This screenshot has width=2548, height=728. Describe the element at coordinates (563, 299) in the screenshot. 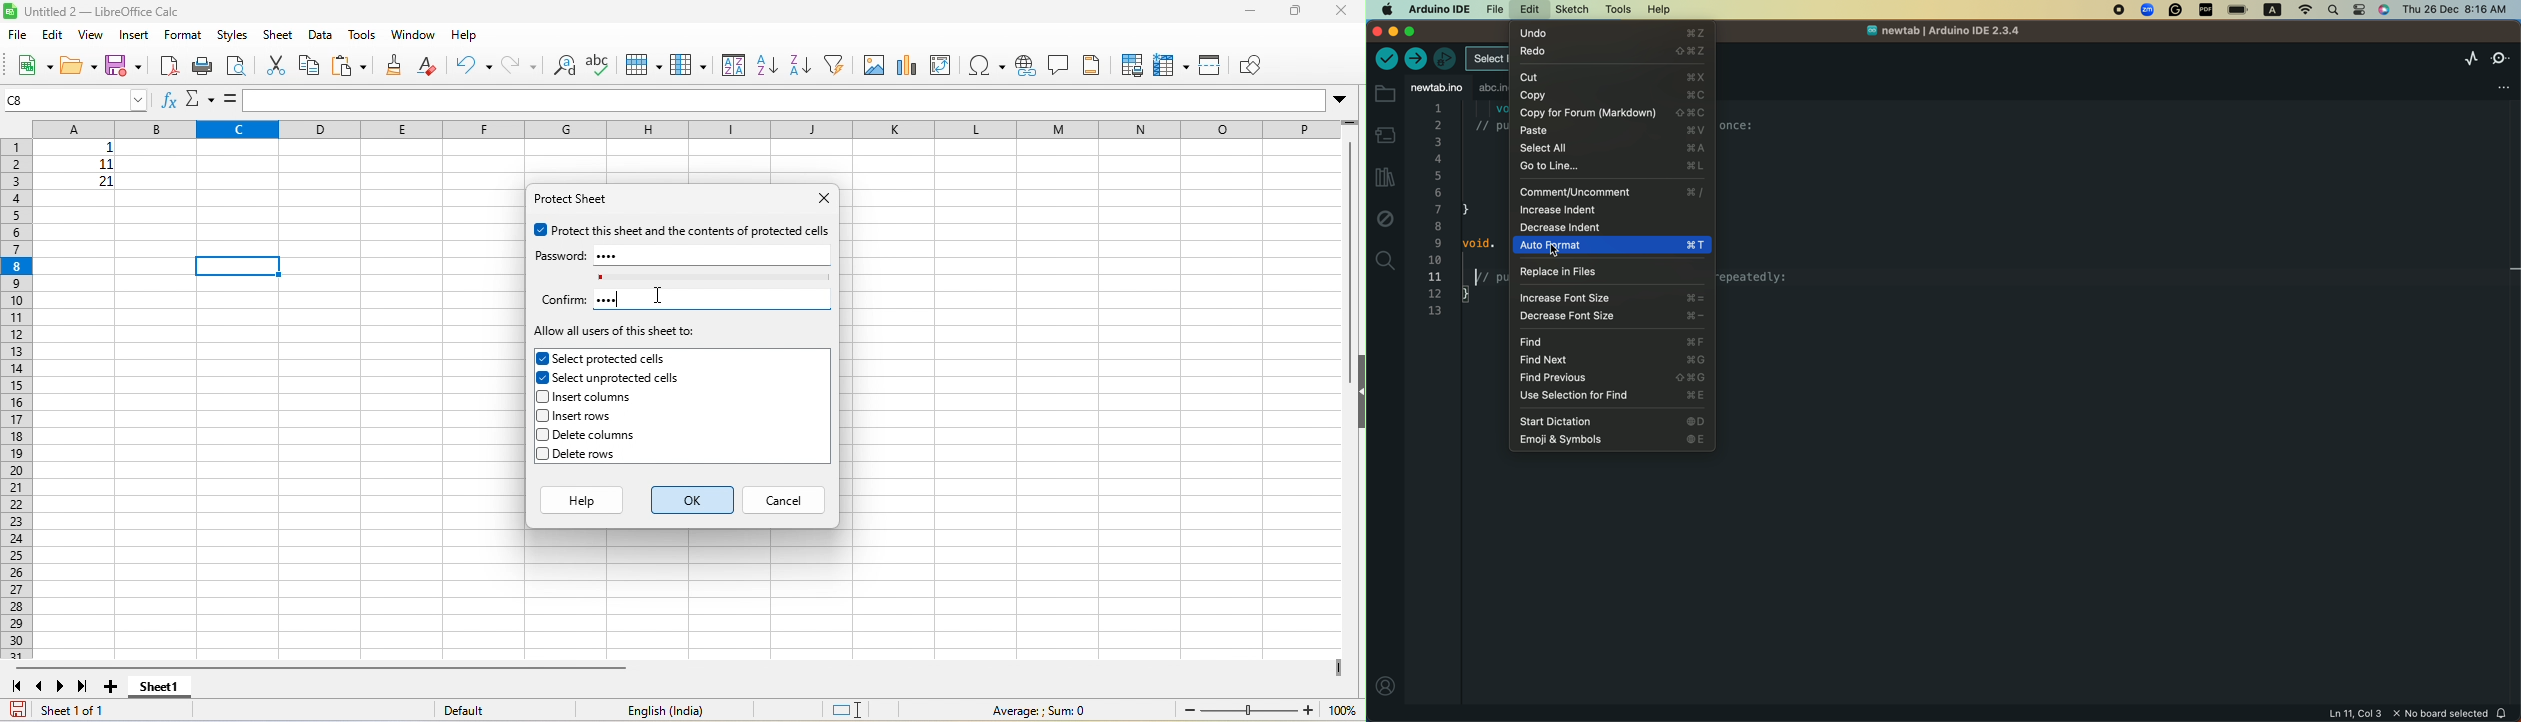

I see `confirm` at that location.